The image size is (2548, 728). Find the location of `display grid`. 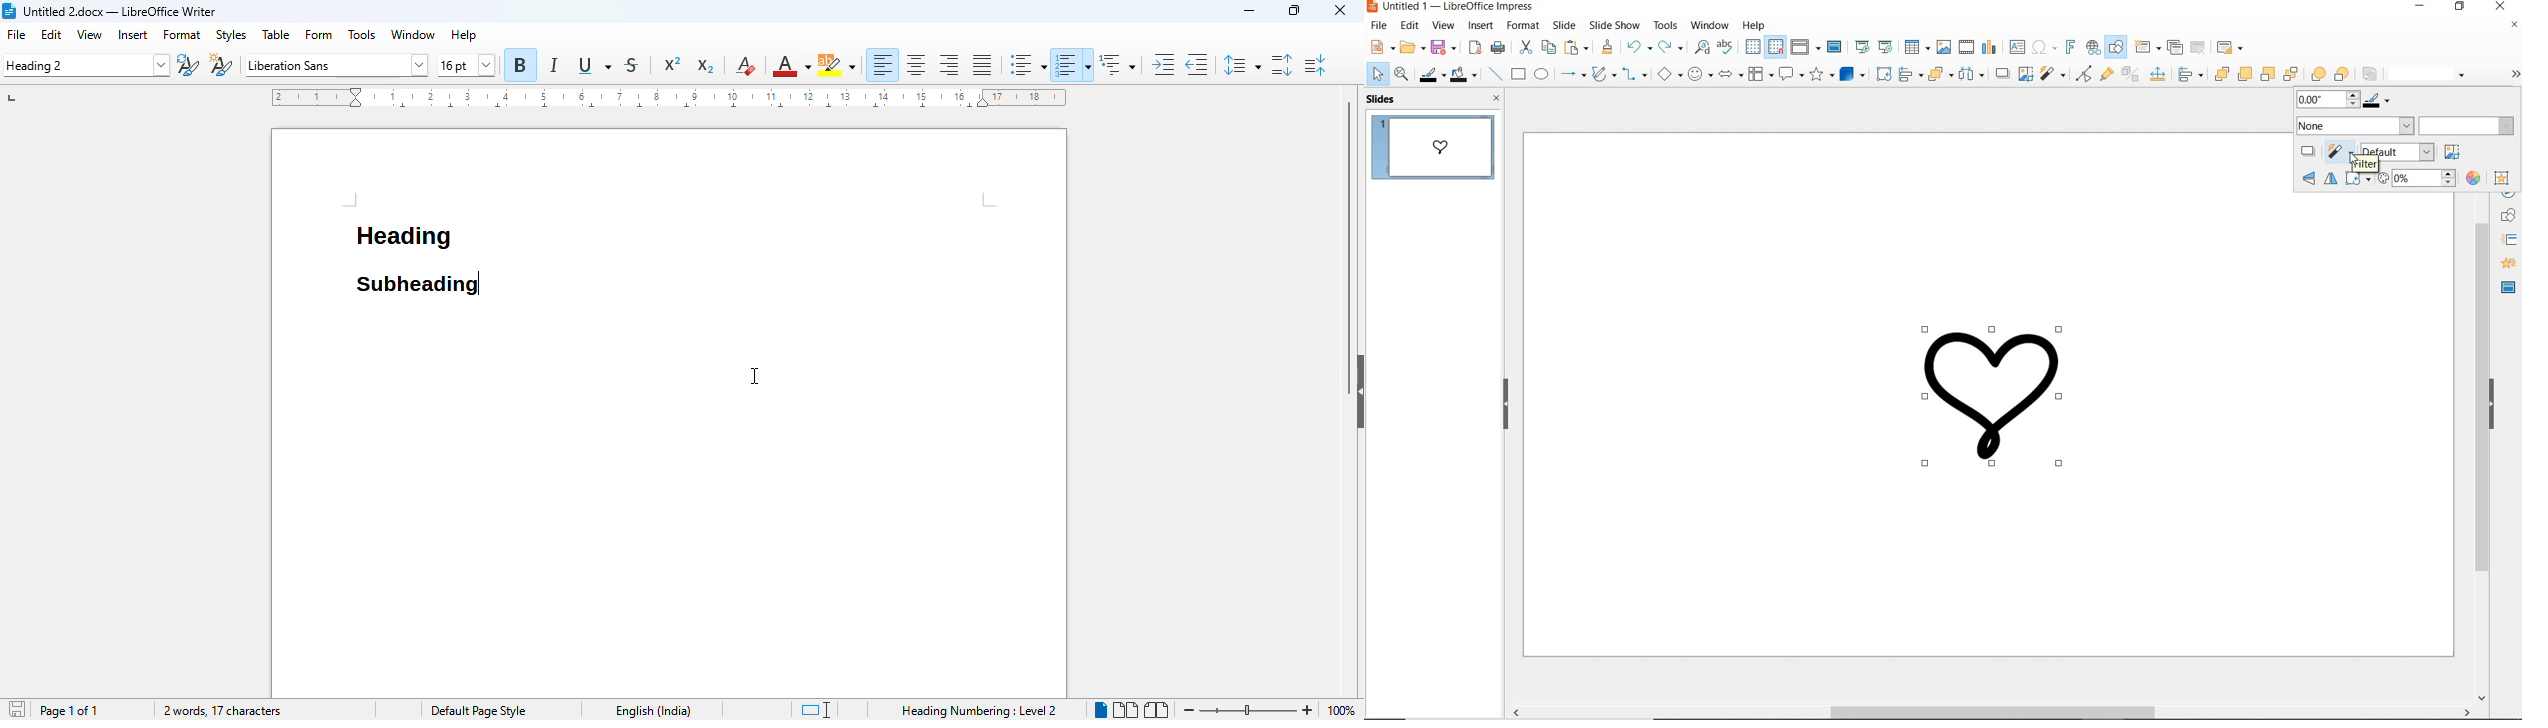

display grid is located at coordinates (1753, 47).